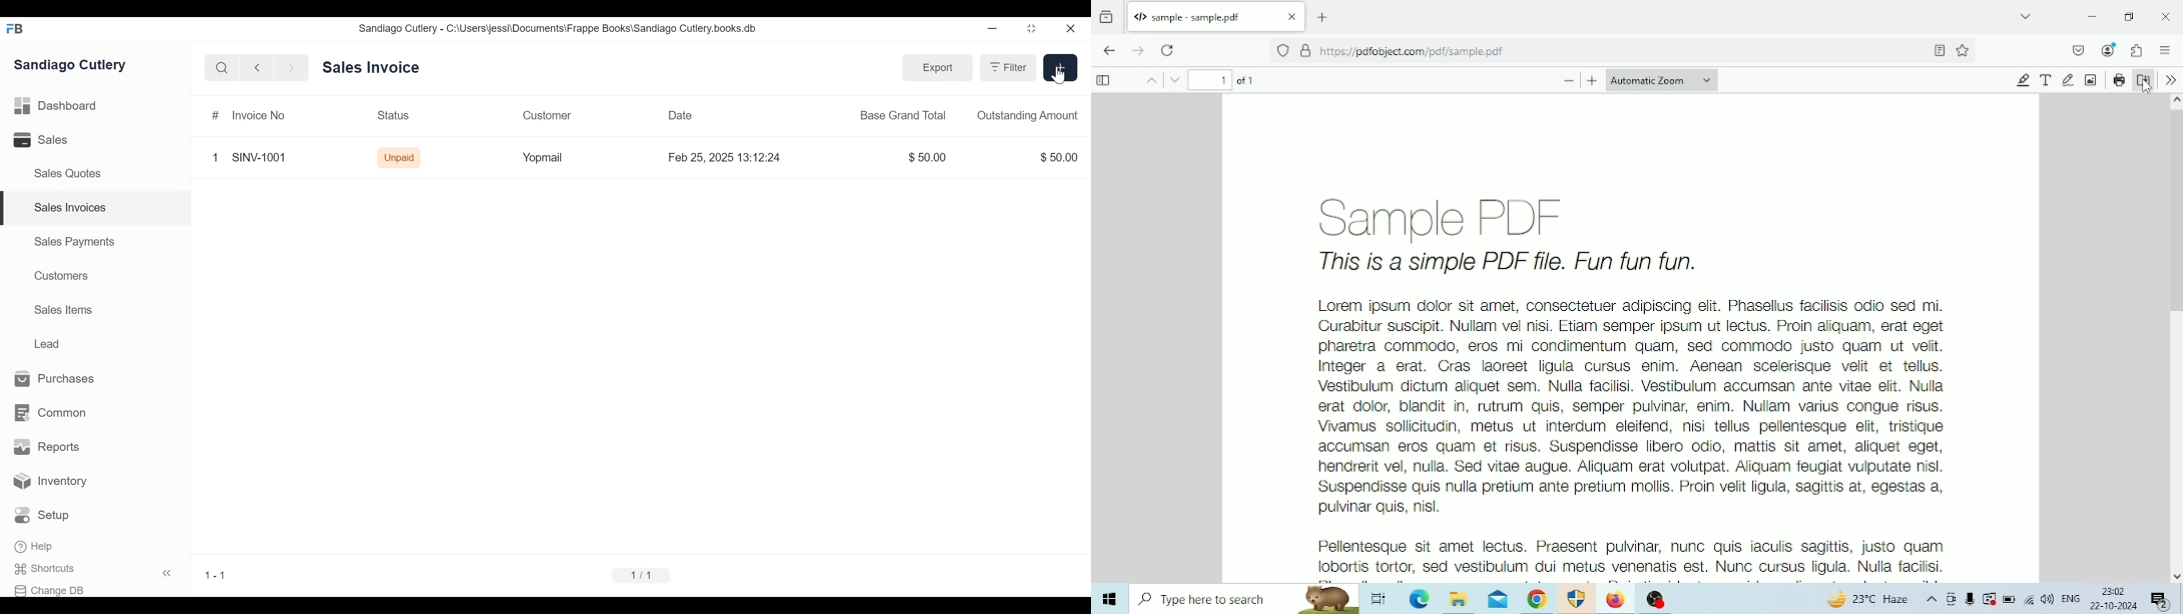 The image size is (2184, 616). What do you see at coordinates (393, 116) in the screenshot?
I see `Status` at bounding box center [393, 116].